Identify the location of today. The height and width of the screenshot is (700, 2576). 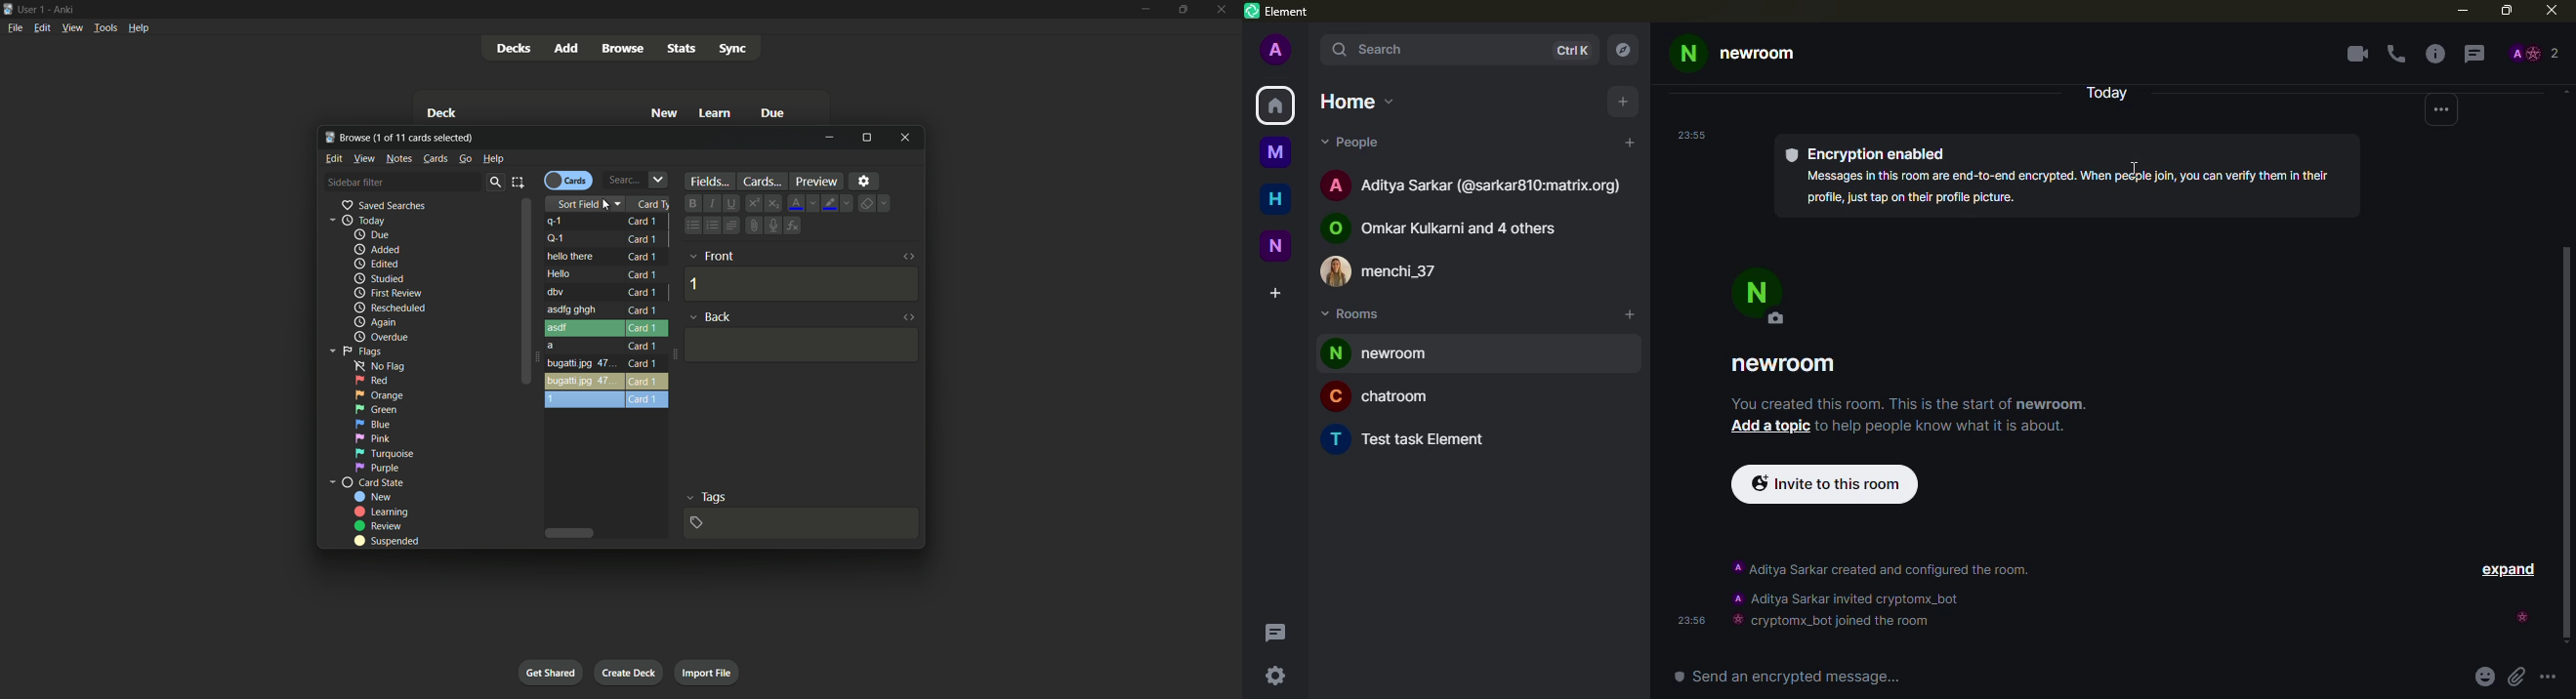
(2104, 92).